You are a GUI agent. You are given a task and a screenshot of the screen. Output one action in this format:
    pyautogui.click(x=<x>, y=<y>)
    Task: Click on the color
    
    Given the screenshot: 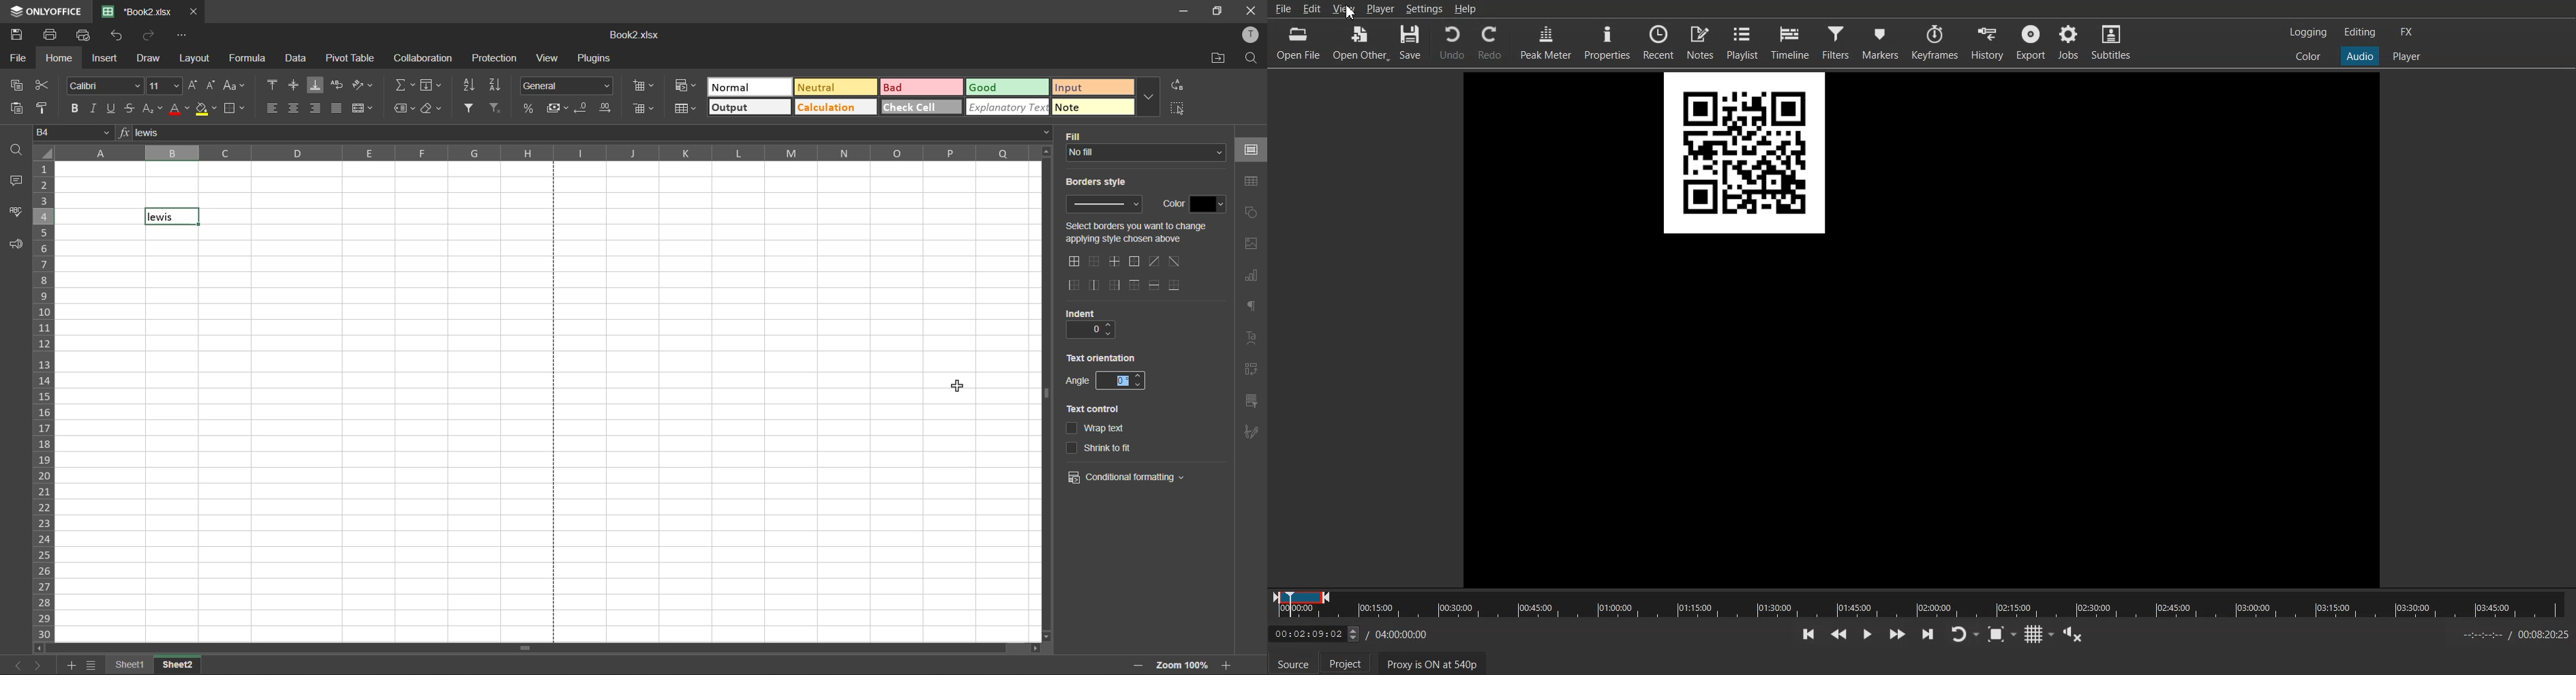 What is the action you would take?
    pyautogui.click(x=1171, y=203)
    